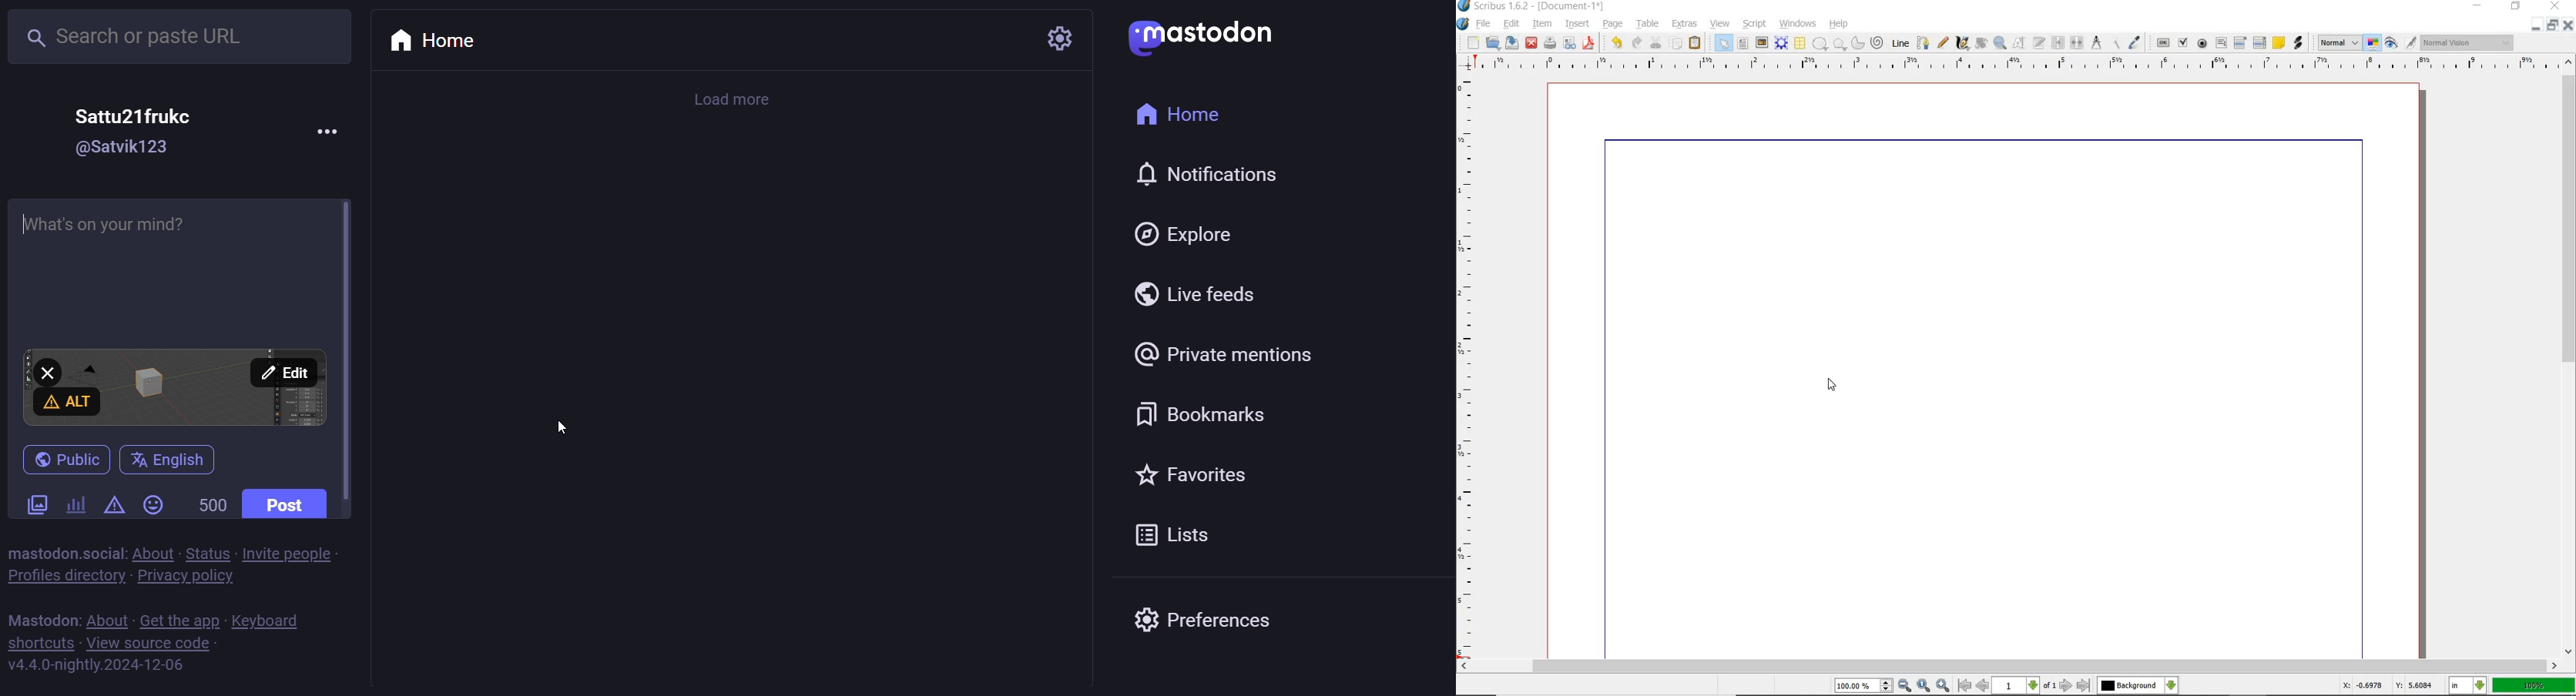 The height and width of the screenshot is (700, 2576). What do you see at coordinates (2058, 42) in the screenshot?
I see `LINK TEXT FRAME` at bounding box center [2058, 42].